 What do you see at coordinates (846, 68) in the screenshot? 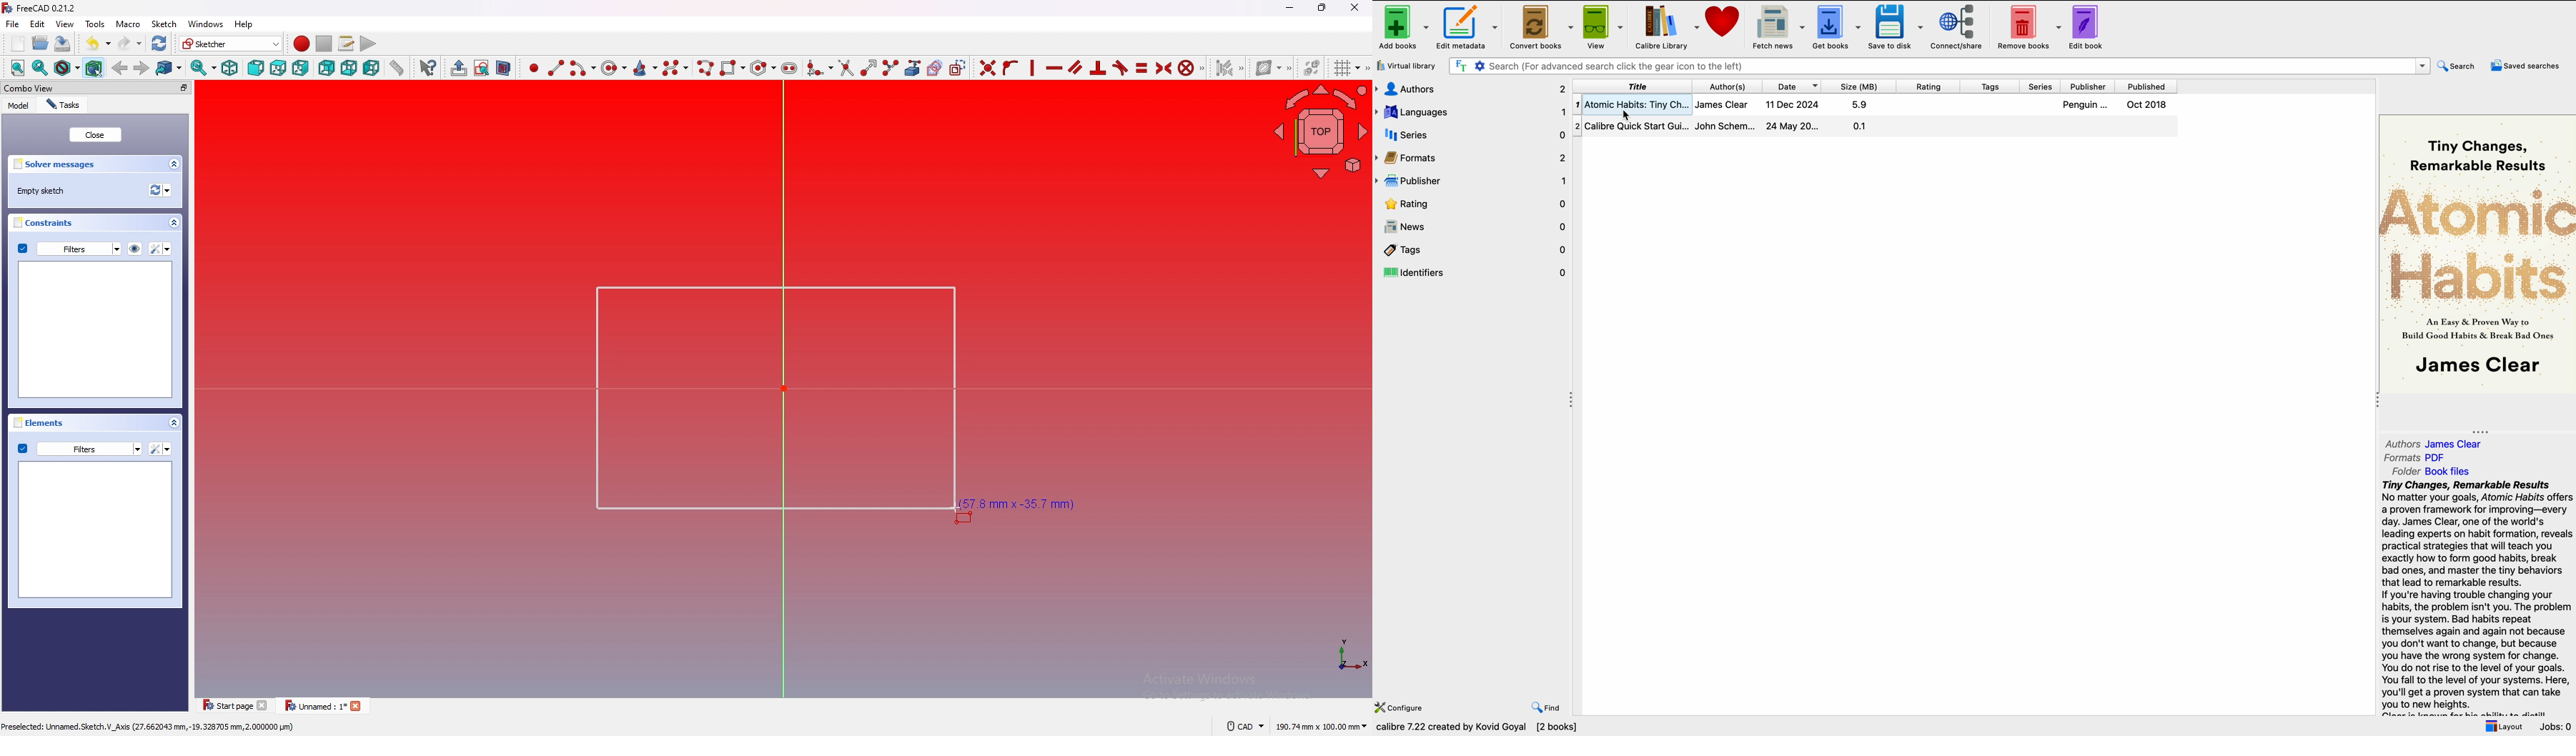
I see `trim edge` at bounding box center [846, 68].